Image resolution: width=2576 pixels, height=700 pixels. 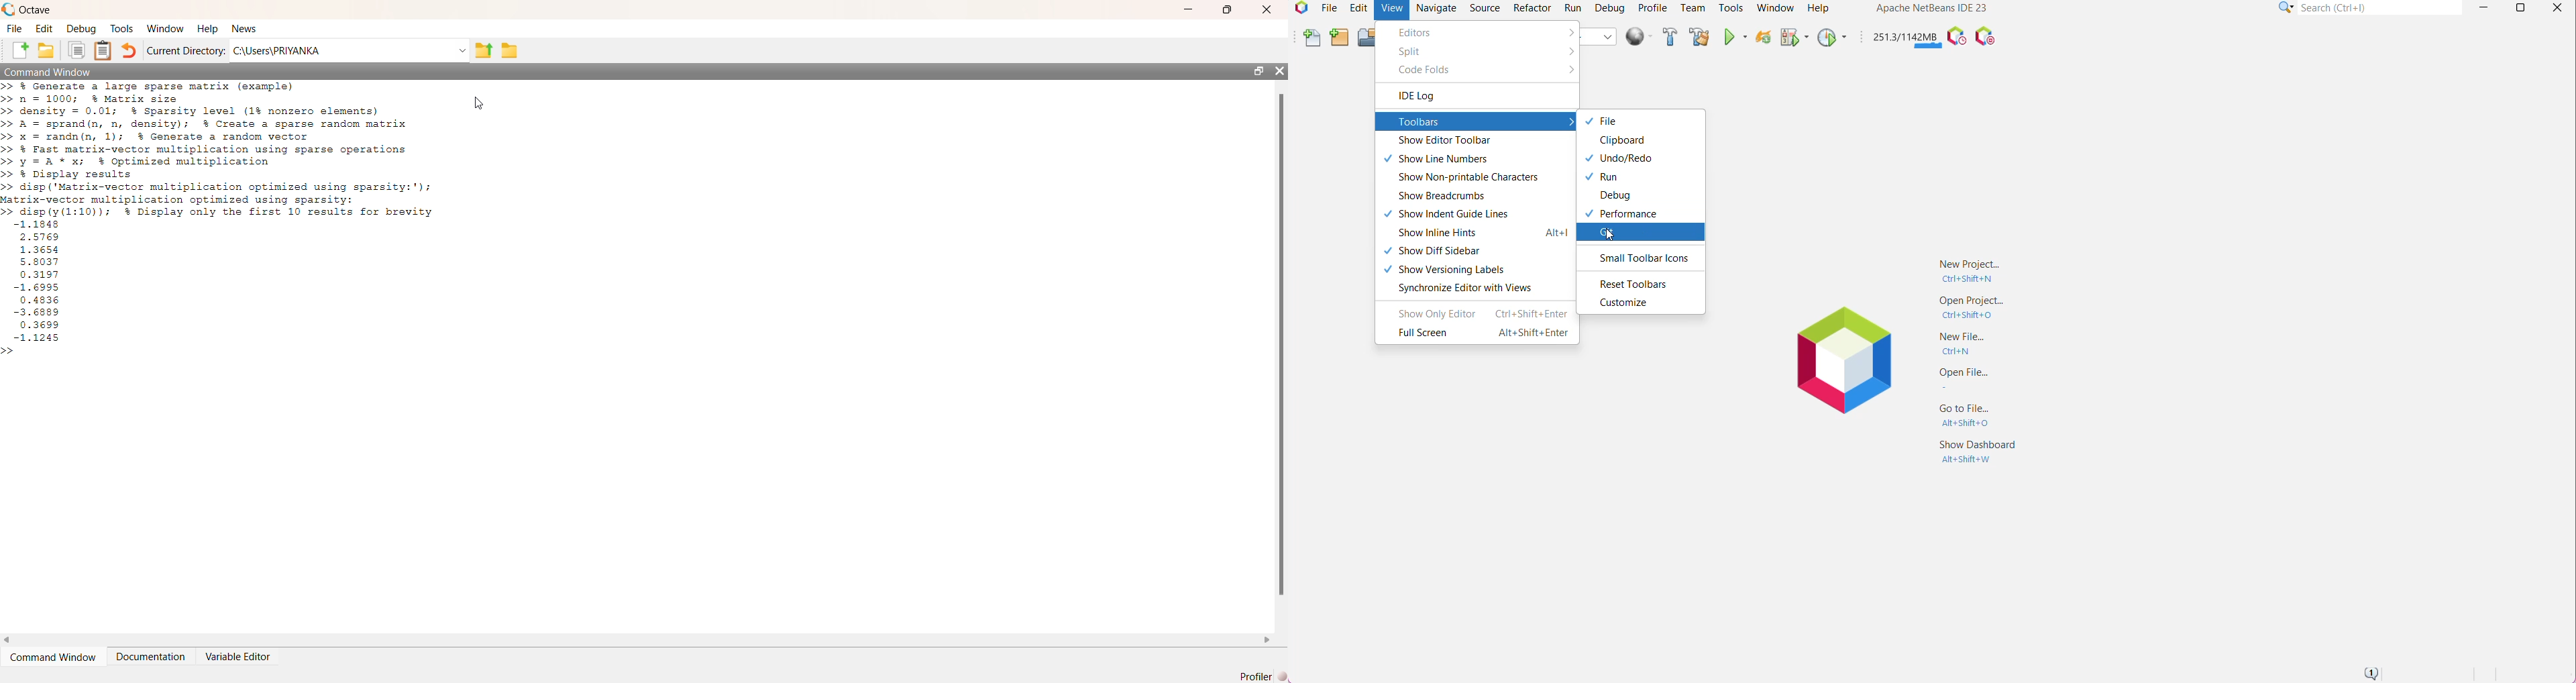 I want to click on Build Project, so click(x=1668, y=37).